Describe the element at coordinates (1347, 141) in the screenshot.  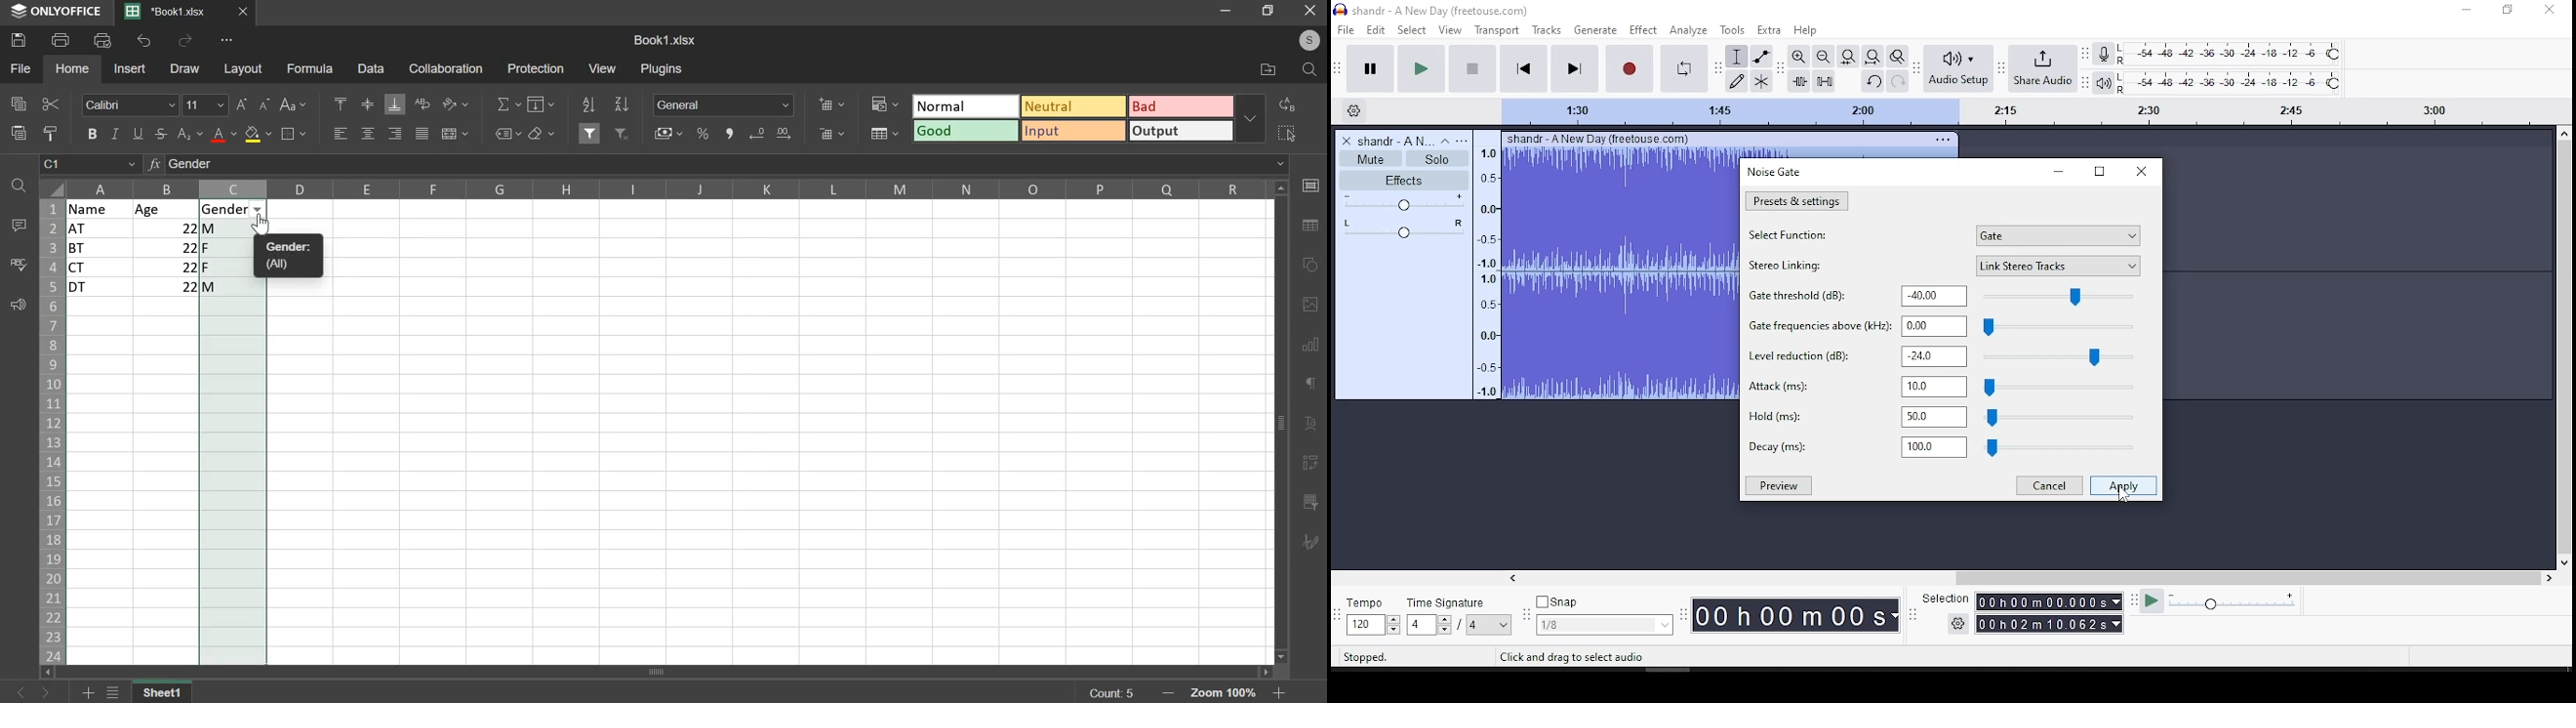
I see `delete track` at that location.